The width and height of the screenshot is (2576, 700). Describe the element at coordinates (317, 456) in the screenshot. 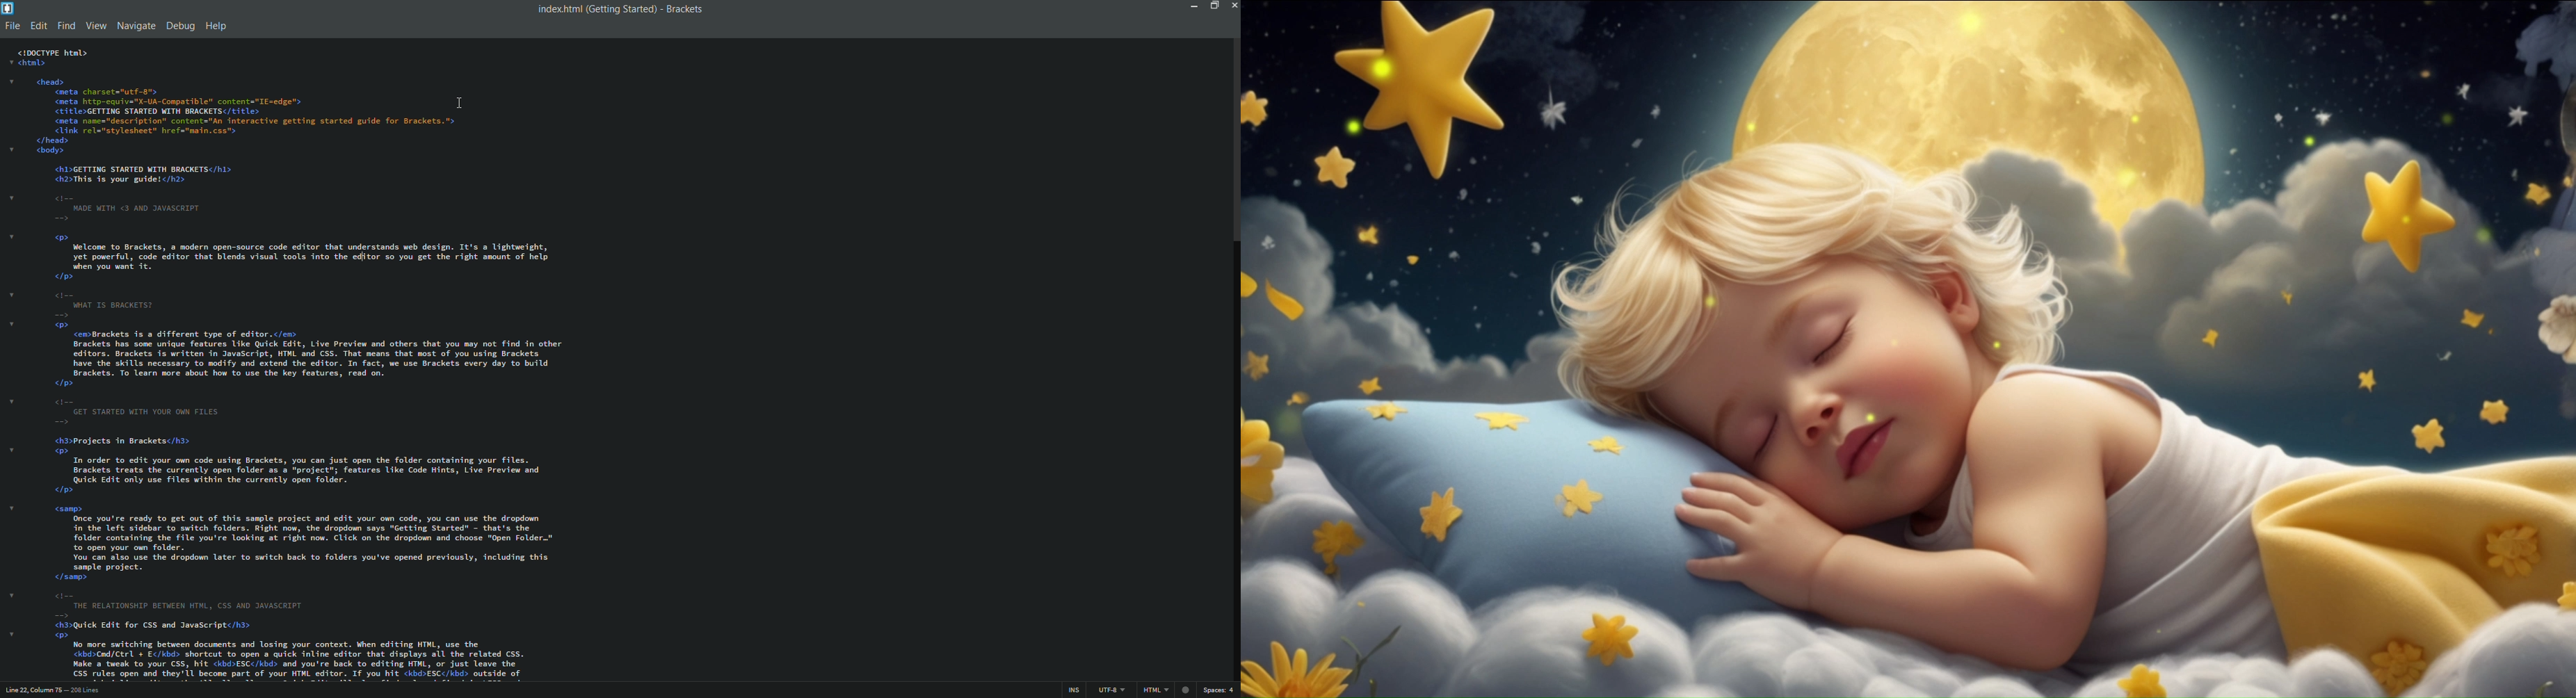

I see `«>
Welcome to Brackets, a modern open-source code editor that understands web design. It's a lightweight,
yet powerful, code editor that blends visual tools into the editor so you get the right amount of help
when you want it.

</p>
WHAT IS BRACKETS?

w@
<emBrackets is a different type of editor.</em>
Brackets has some unique features Like Quick Edit, Live Preview and others that you may not find in other
editors. Brackets is written in Javascript, HTHL and CSS. That means that most of you using Brackets
have the skills necessary to modify and extend the editor. In fact, we use Brackets every day to build
Brackets. To learn more about how to use the key features, read on.

</p>
GET STARTED WITH YOUR OWN FILES

<h3>Projects in Brackets</h3>

>
In order to edit your own code using Brackets, you can just open the folder containing your files.
Brackets treats the currently open folder as a "project"; features like Code Hints, Live Preview and
Quick Edit only use files within the currently open folder.

</p>

<samp>
Once you're ready to get out of this sample project and edit your own code, you can use the dropdown
in the left sidebar to switch folders. Right now, the dropdown says "Getting Started" - that's the
folder containing the file you're looking at right now. Click on the dropdown and choose "Open Folder."
to open your own folder.
You can also use the dropdown later to switch back to folders you've opened previously, including this
sample project.

</samp>
THE RELATIONSHIP BETWEEN HTHL, CSS AND JAVASCRIPT

<h3>Quick Edit for Cs and Javascripte/h3>

>
No more switching between documents and losing your context. When editing HTNL, use the
<kbd>Cnd/Ctrl + E</kbd> shortcut to open a quick inline editor that displays all the related Css.
Make a tweak to your CSS, hit <kbd>ESC</kbd> and you're back to editing HTML, or just leave the
CSS rules open and they'll become part of your HTML editor. If you hit ckbd>ESC</kbd> outside of` at that location.